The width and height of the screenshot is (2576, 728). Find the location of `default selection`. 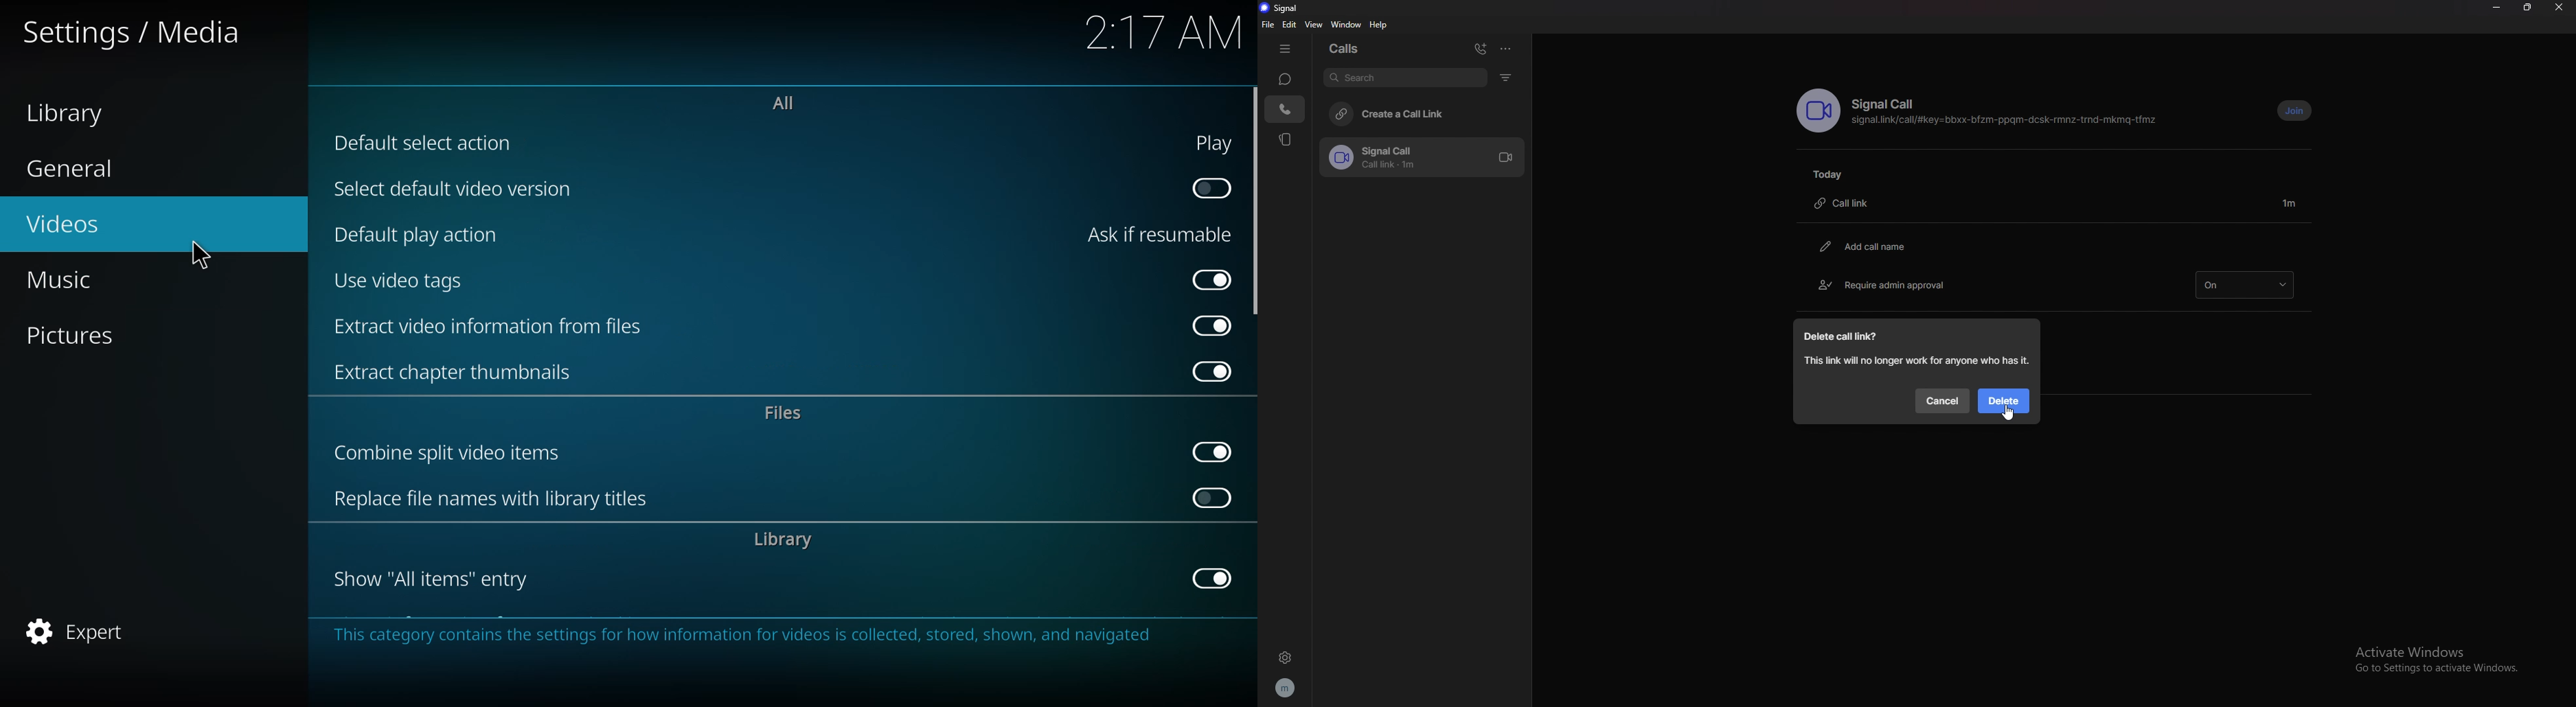

default selection is located at coordinates (430, 143).